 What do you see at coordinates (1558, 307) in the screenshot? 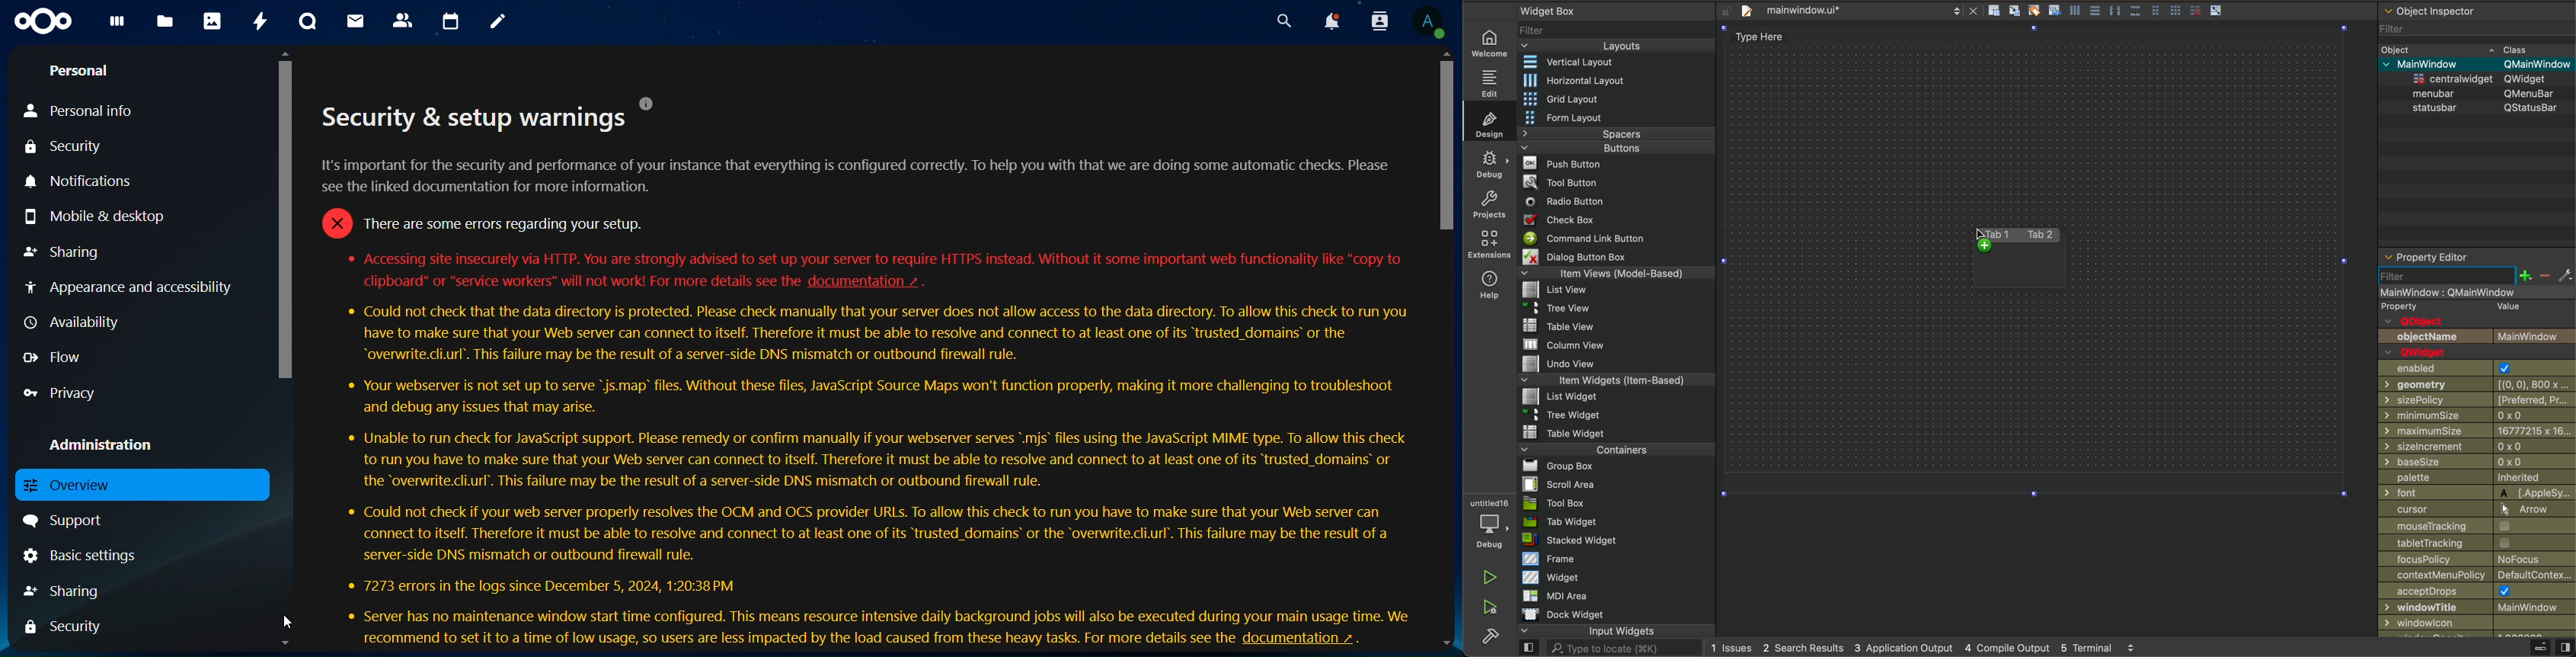
I see ` Tree View` at bounding box center [1558, 307].